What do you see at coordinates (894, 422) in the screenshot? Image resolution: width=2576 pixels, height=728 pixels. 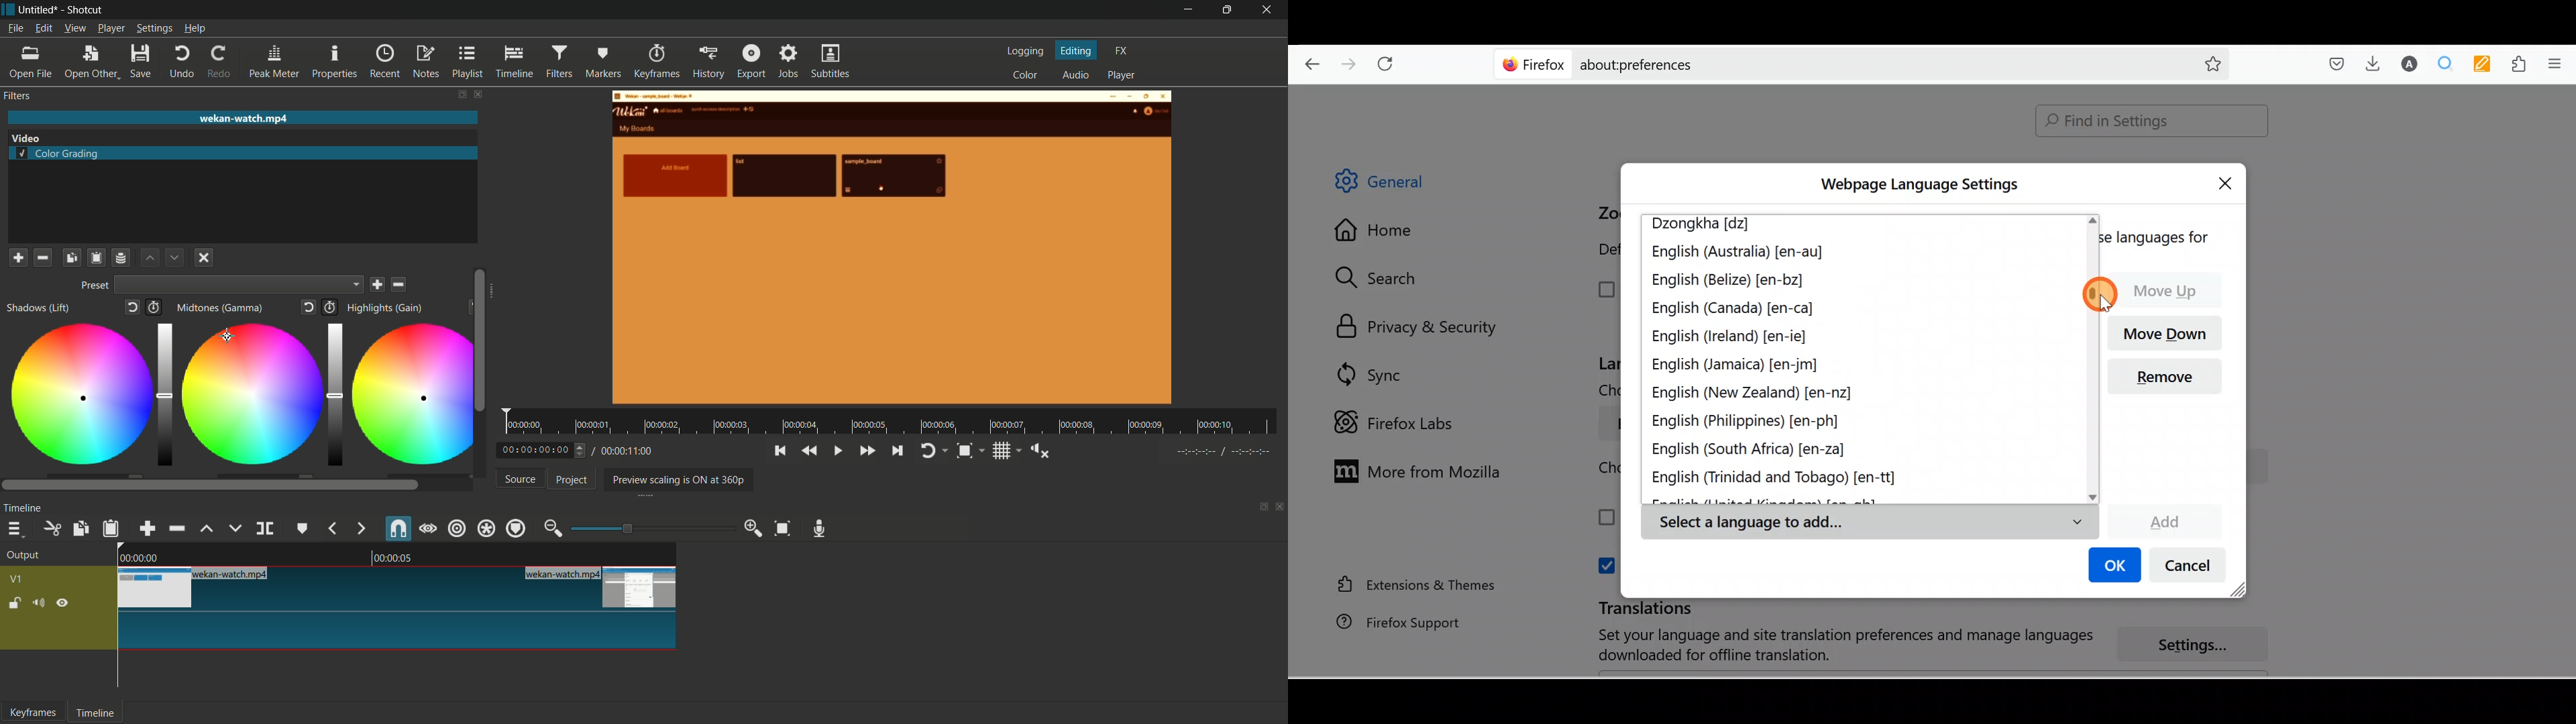 I see `time` at bounding box center [894, 422].